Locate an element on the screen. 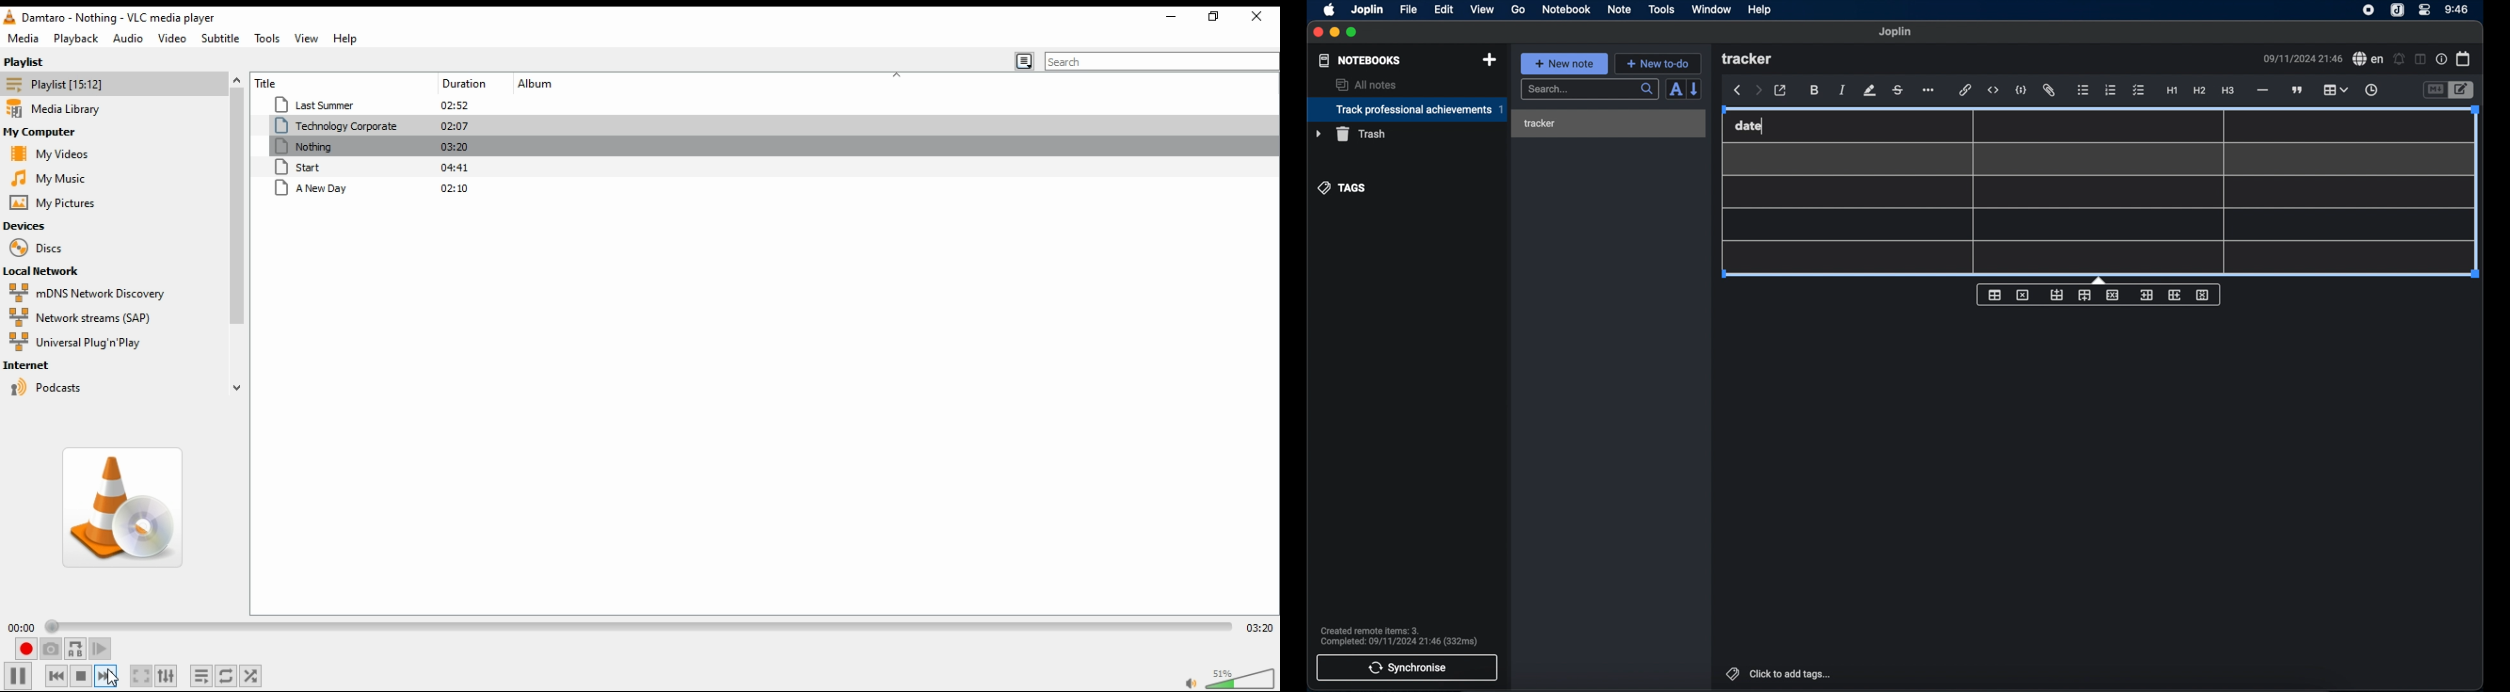 This screenshot has height=700, width=2520. show extended settings is located at coordinates (168, 676).